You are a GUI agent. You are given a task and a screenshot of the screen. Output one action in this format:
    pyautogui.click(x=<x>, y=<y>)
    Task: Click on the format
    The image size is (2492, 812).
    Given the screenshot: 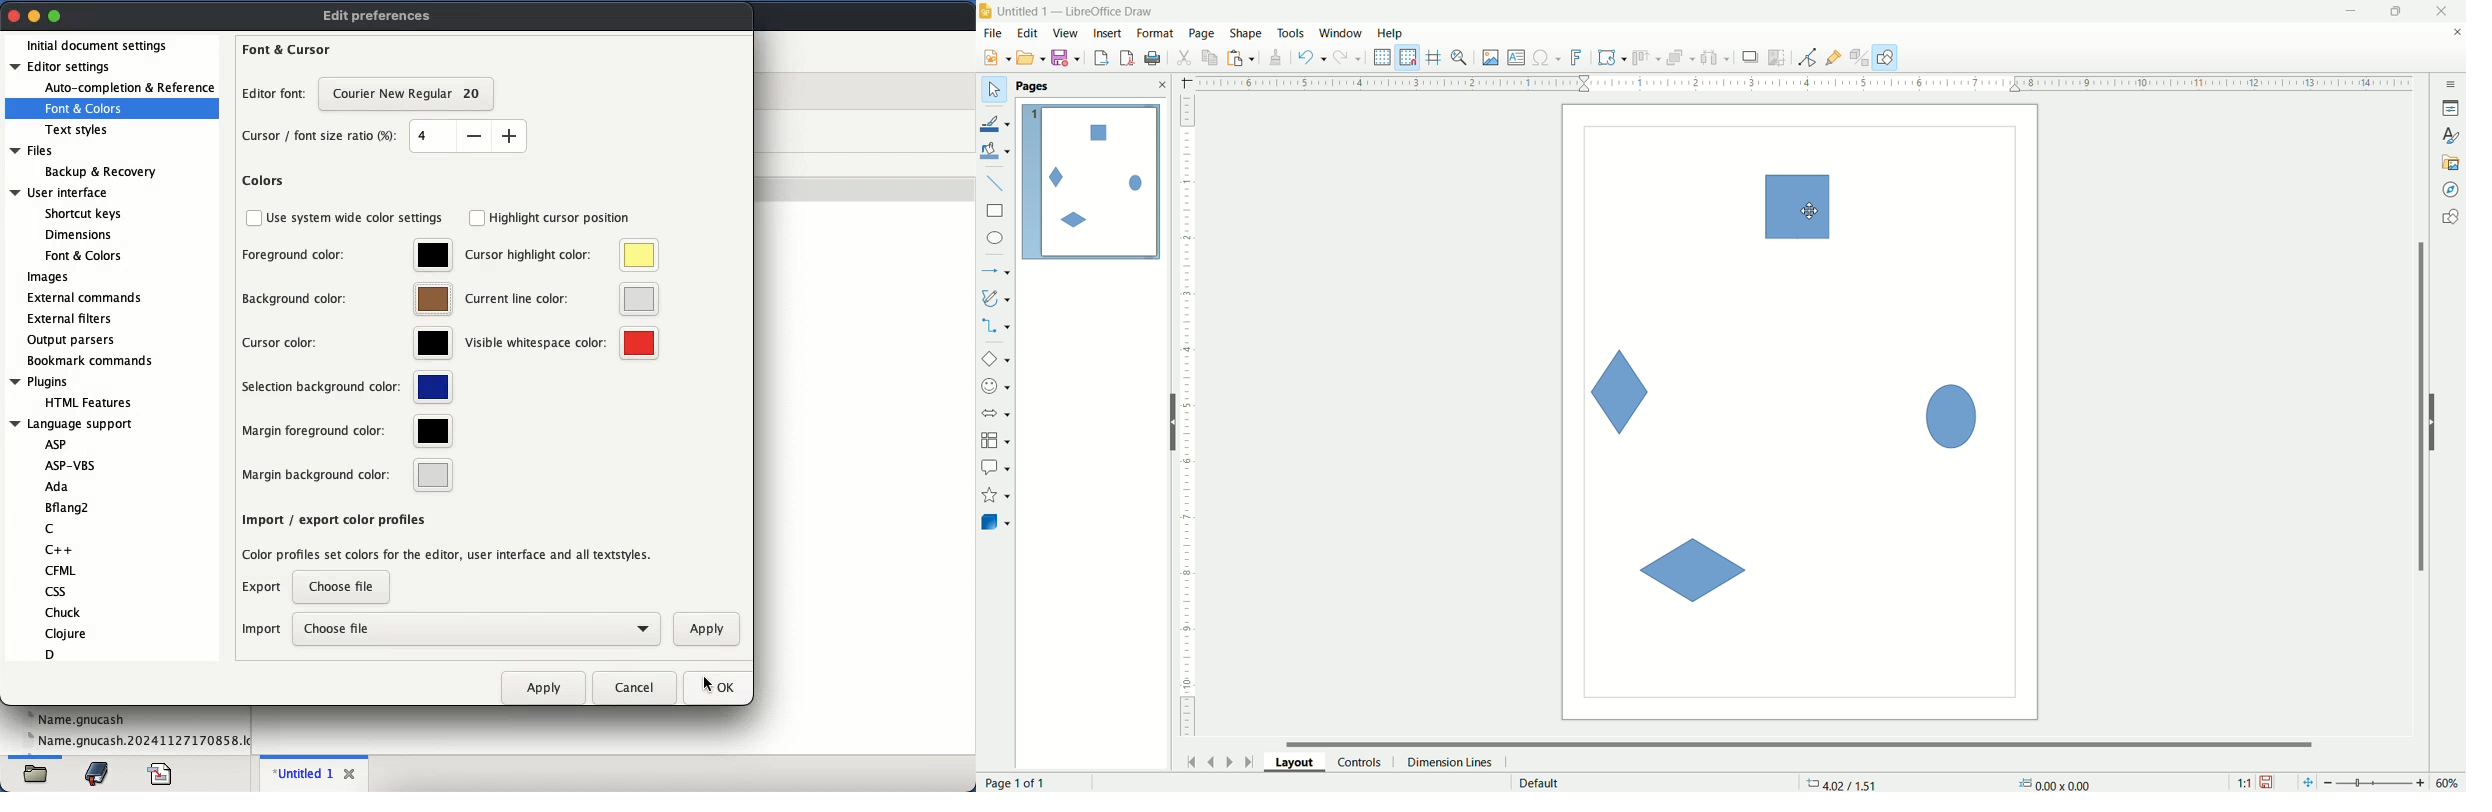 What is the action you would take?
    pyautogui.click(x=1157, y=34)
    